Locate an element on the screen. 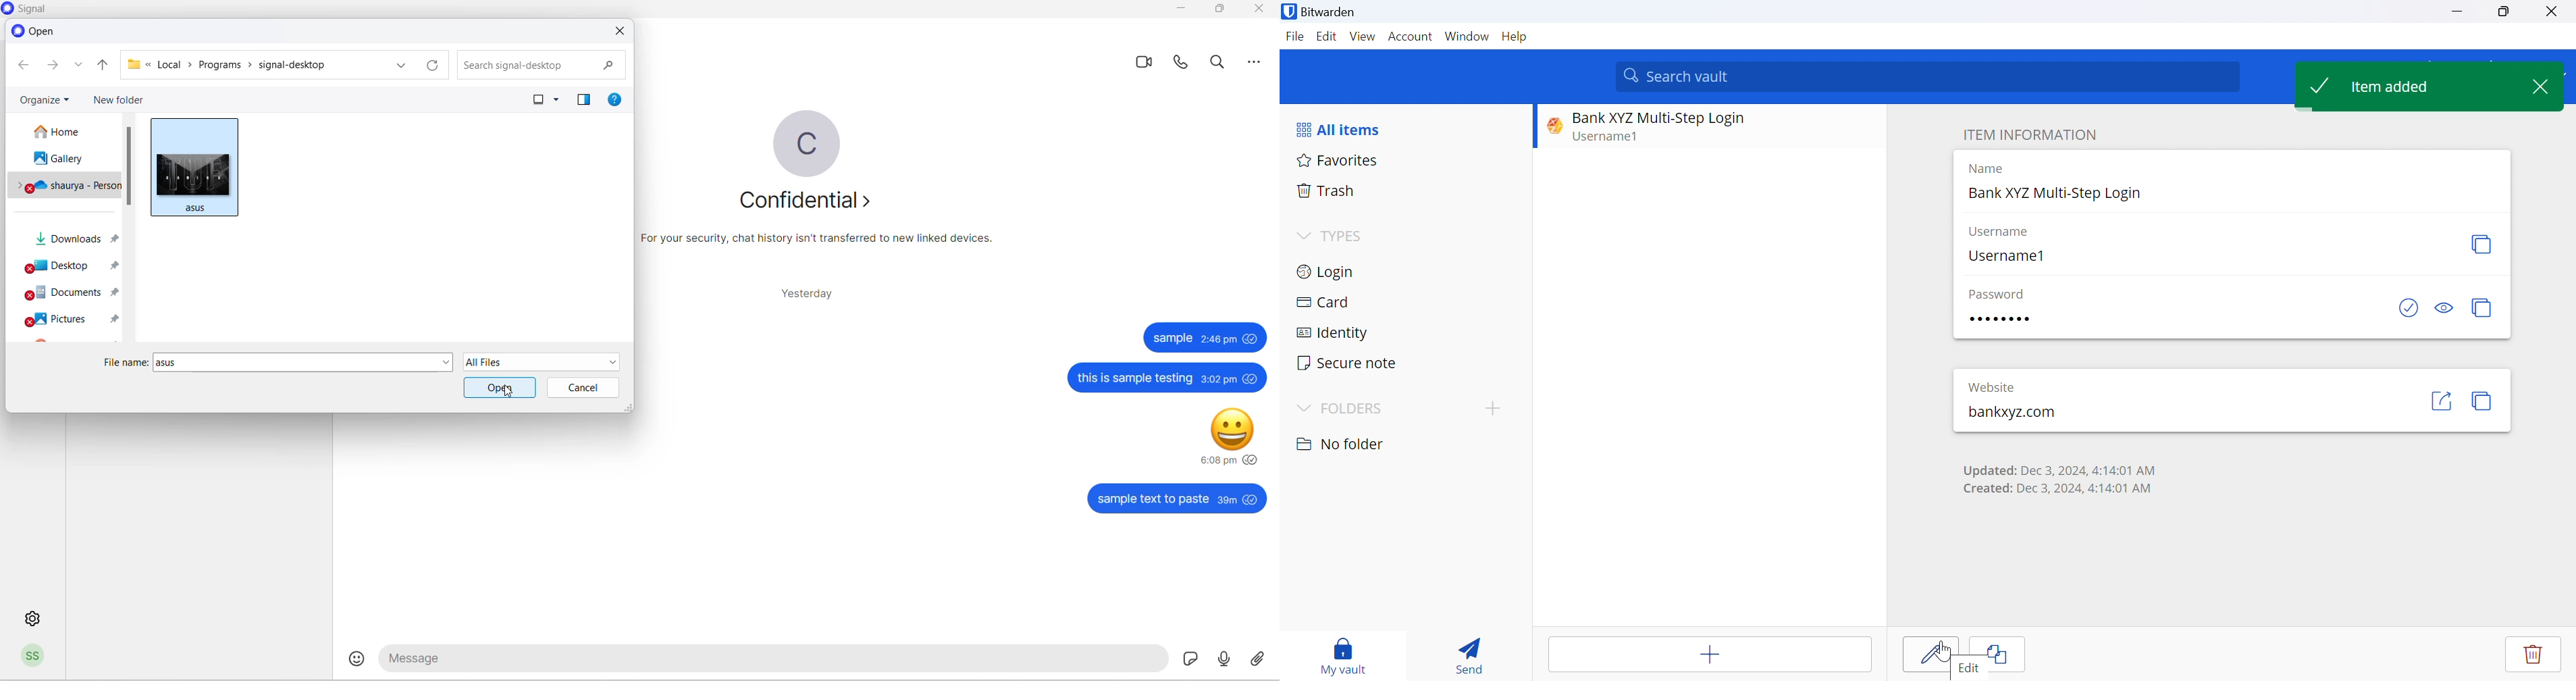 The width and height of the screenshot is (2576, 700). message text area is located at coordinates (769, 660).